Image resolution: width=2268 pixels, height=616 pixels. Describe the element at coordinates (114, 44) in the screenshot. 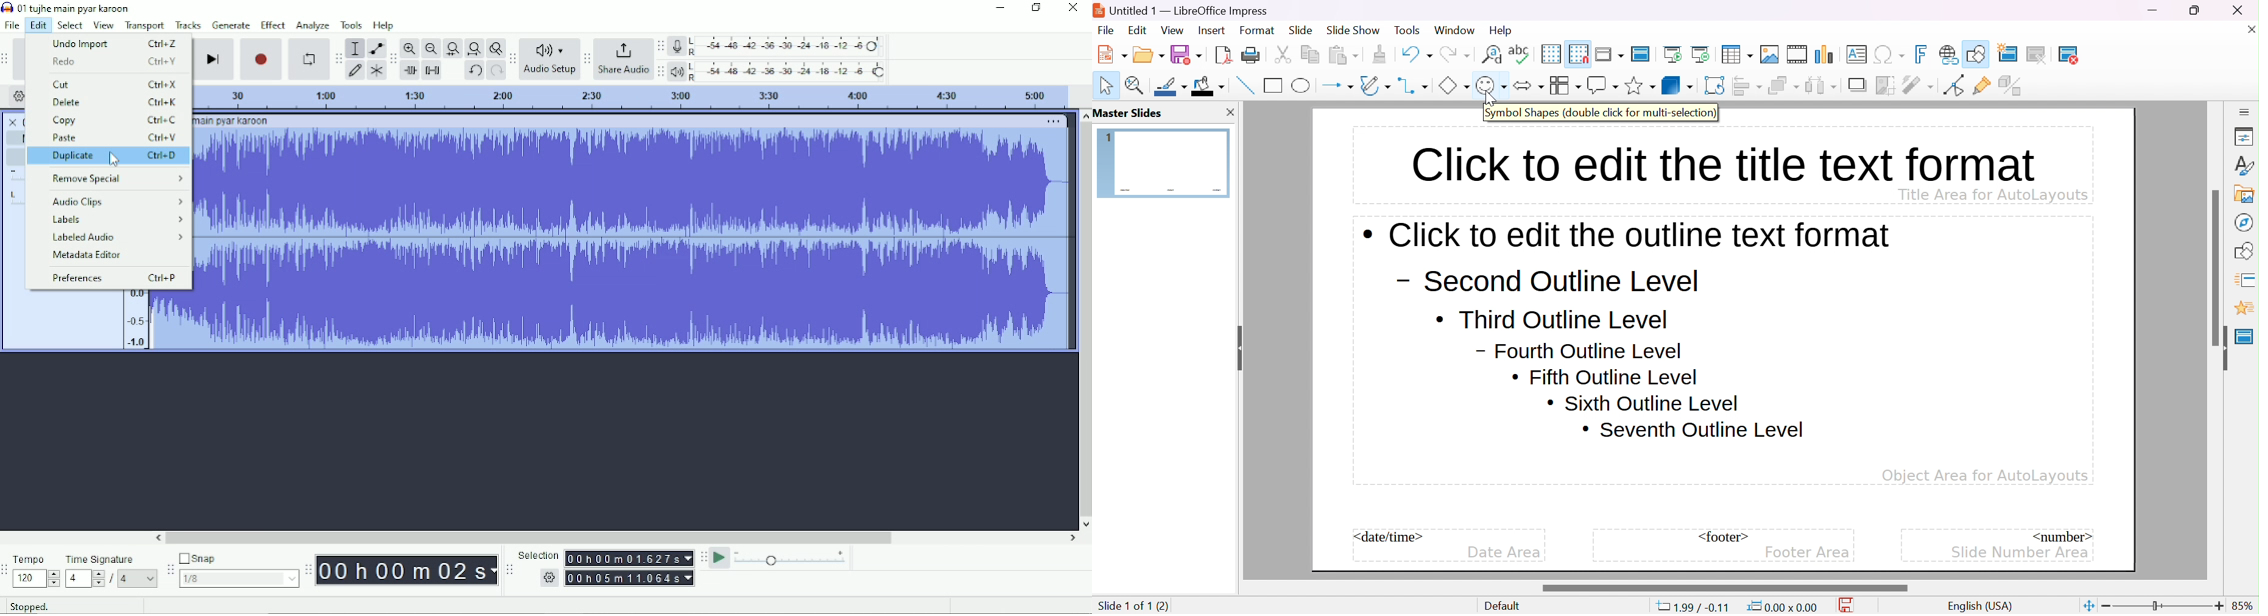

I see `Undo Import` at that location.